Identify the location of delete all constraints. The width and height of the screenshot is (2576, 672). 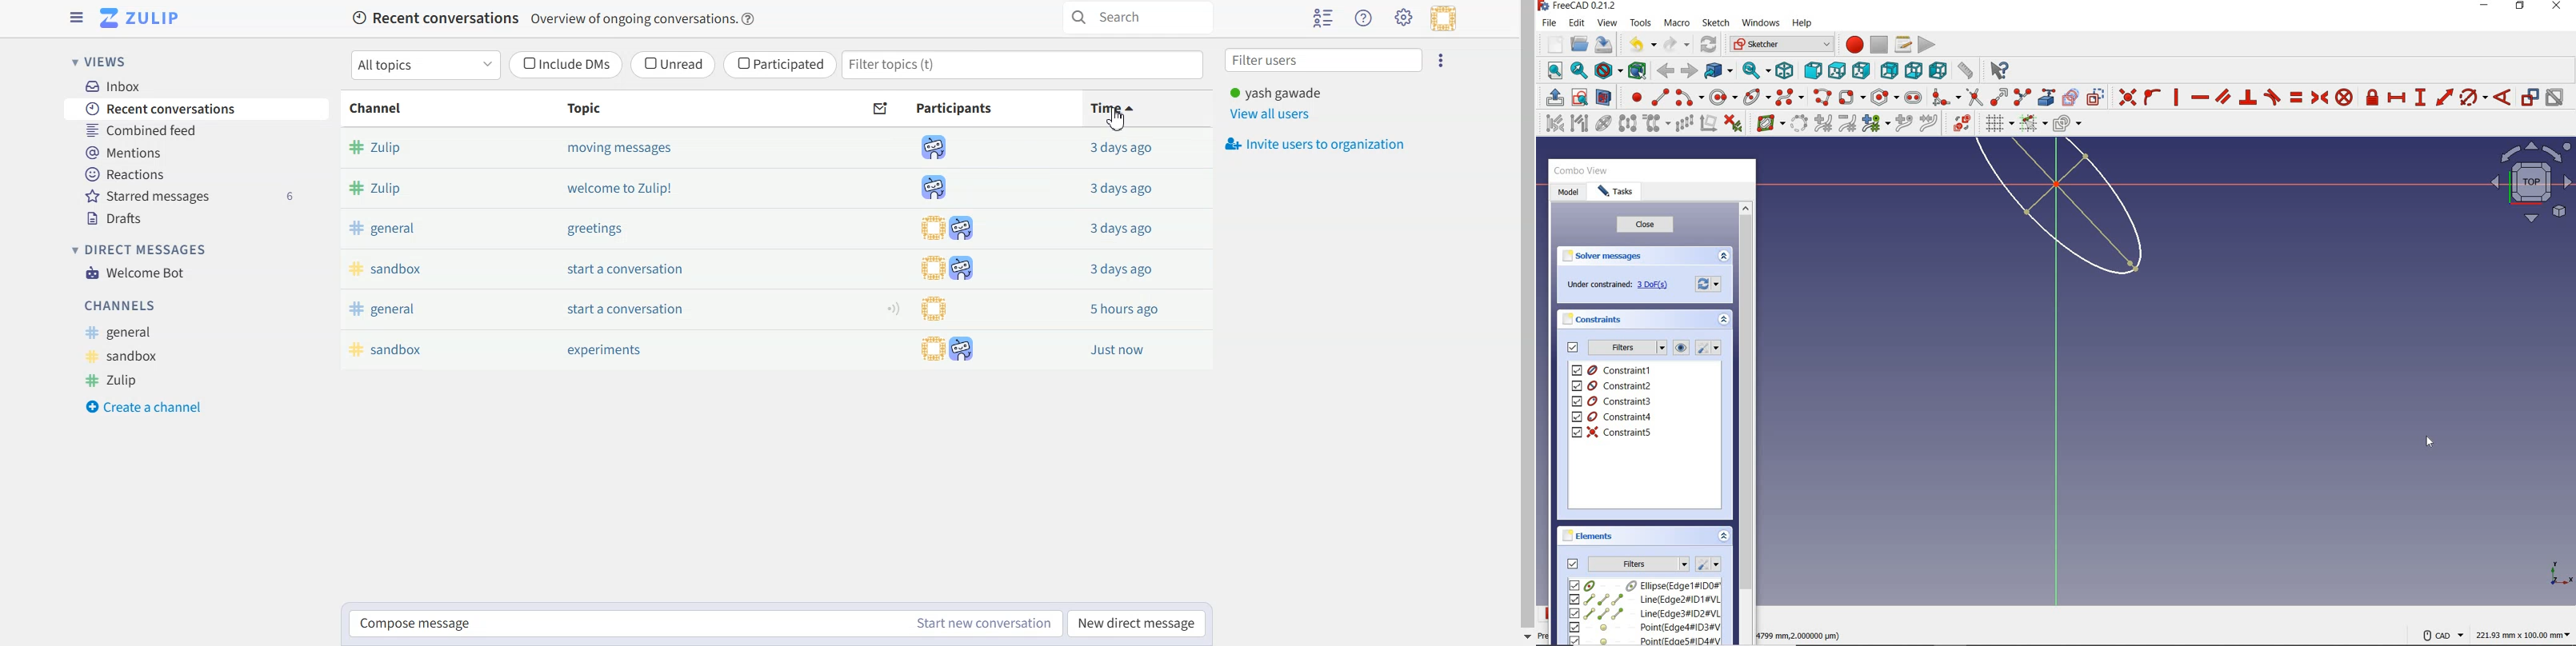
(1733, 123).